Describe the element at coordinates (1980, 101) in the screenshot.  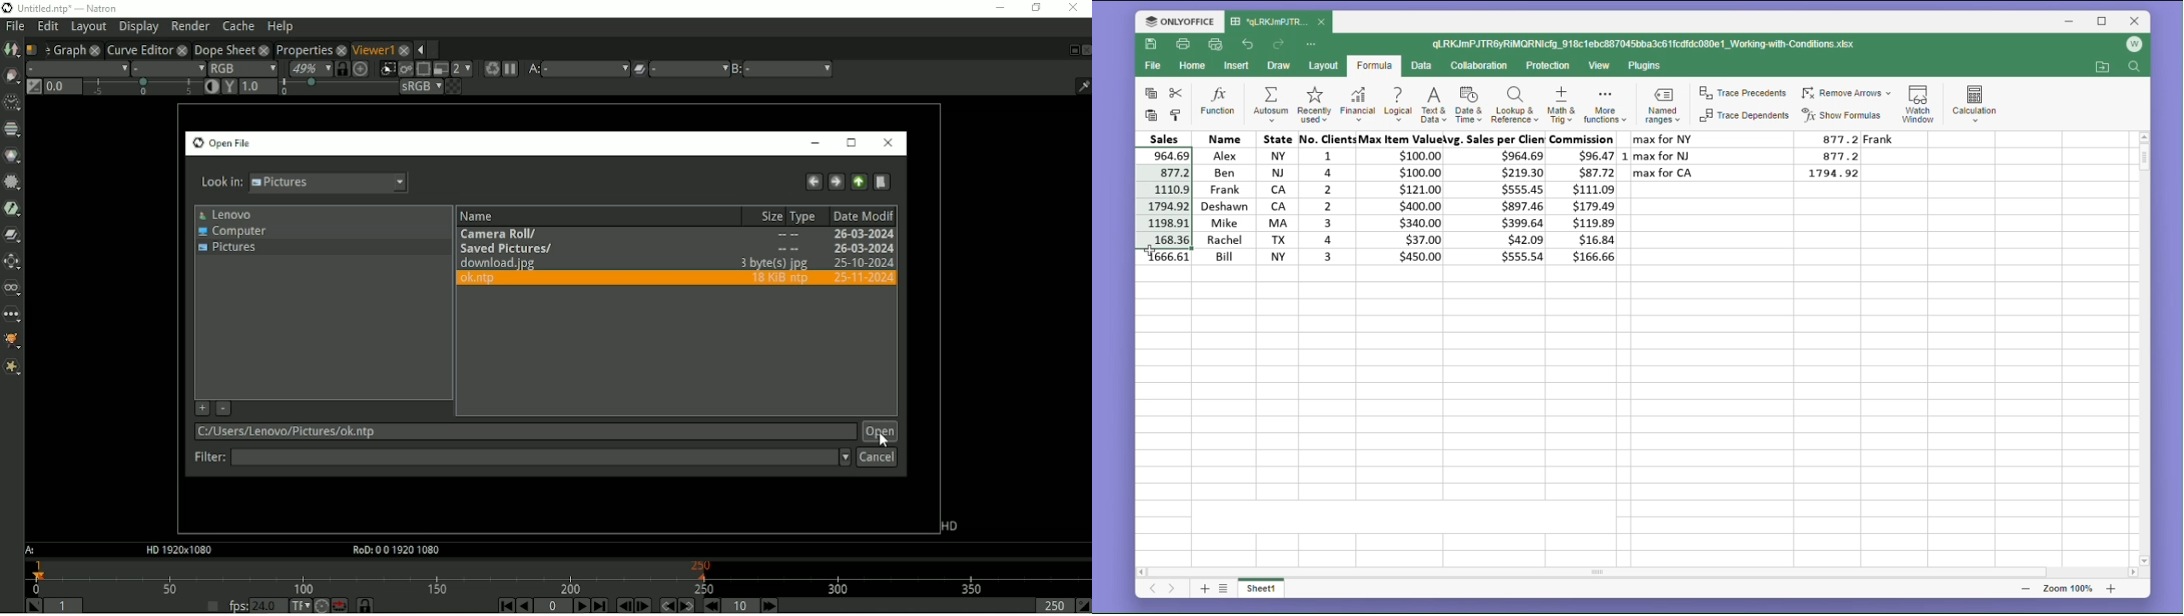
I see `calculation` at that location.